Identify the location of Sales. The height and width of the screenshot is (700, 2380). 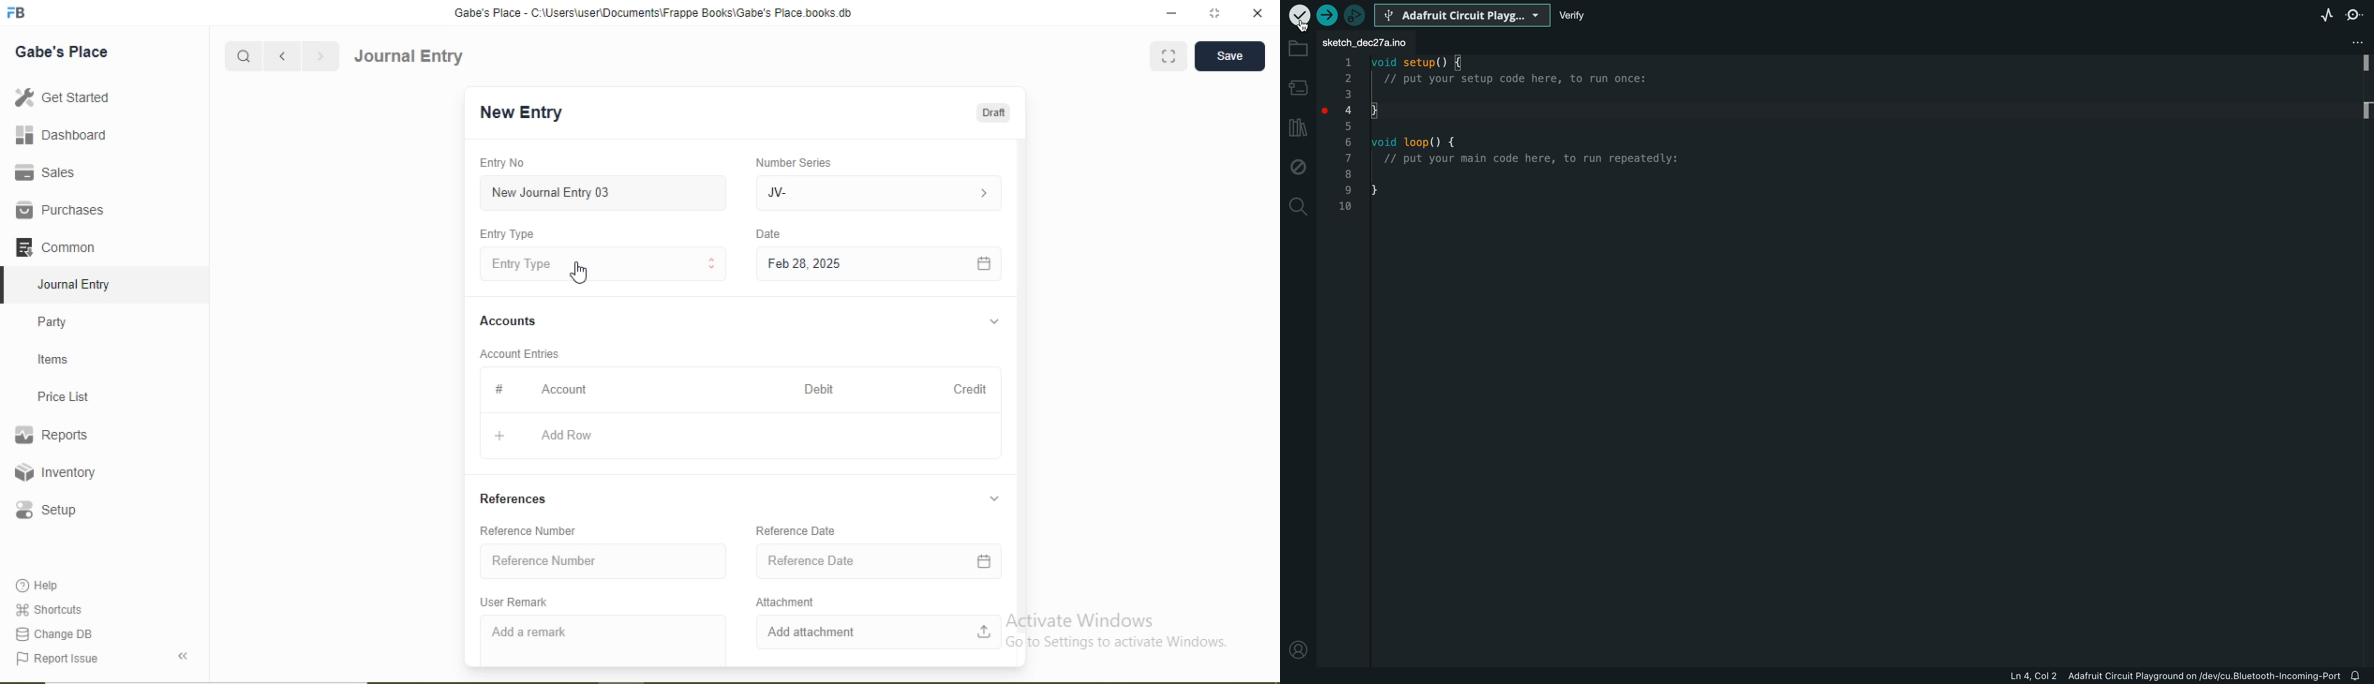
(42, 172).